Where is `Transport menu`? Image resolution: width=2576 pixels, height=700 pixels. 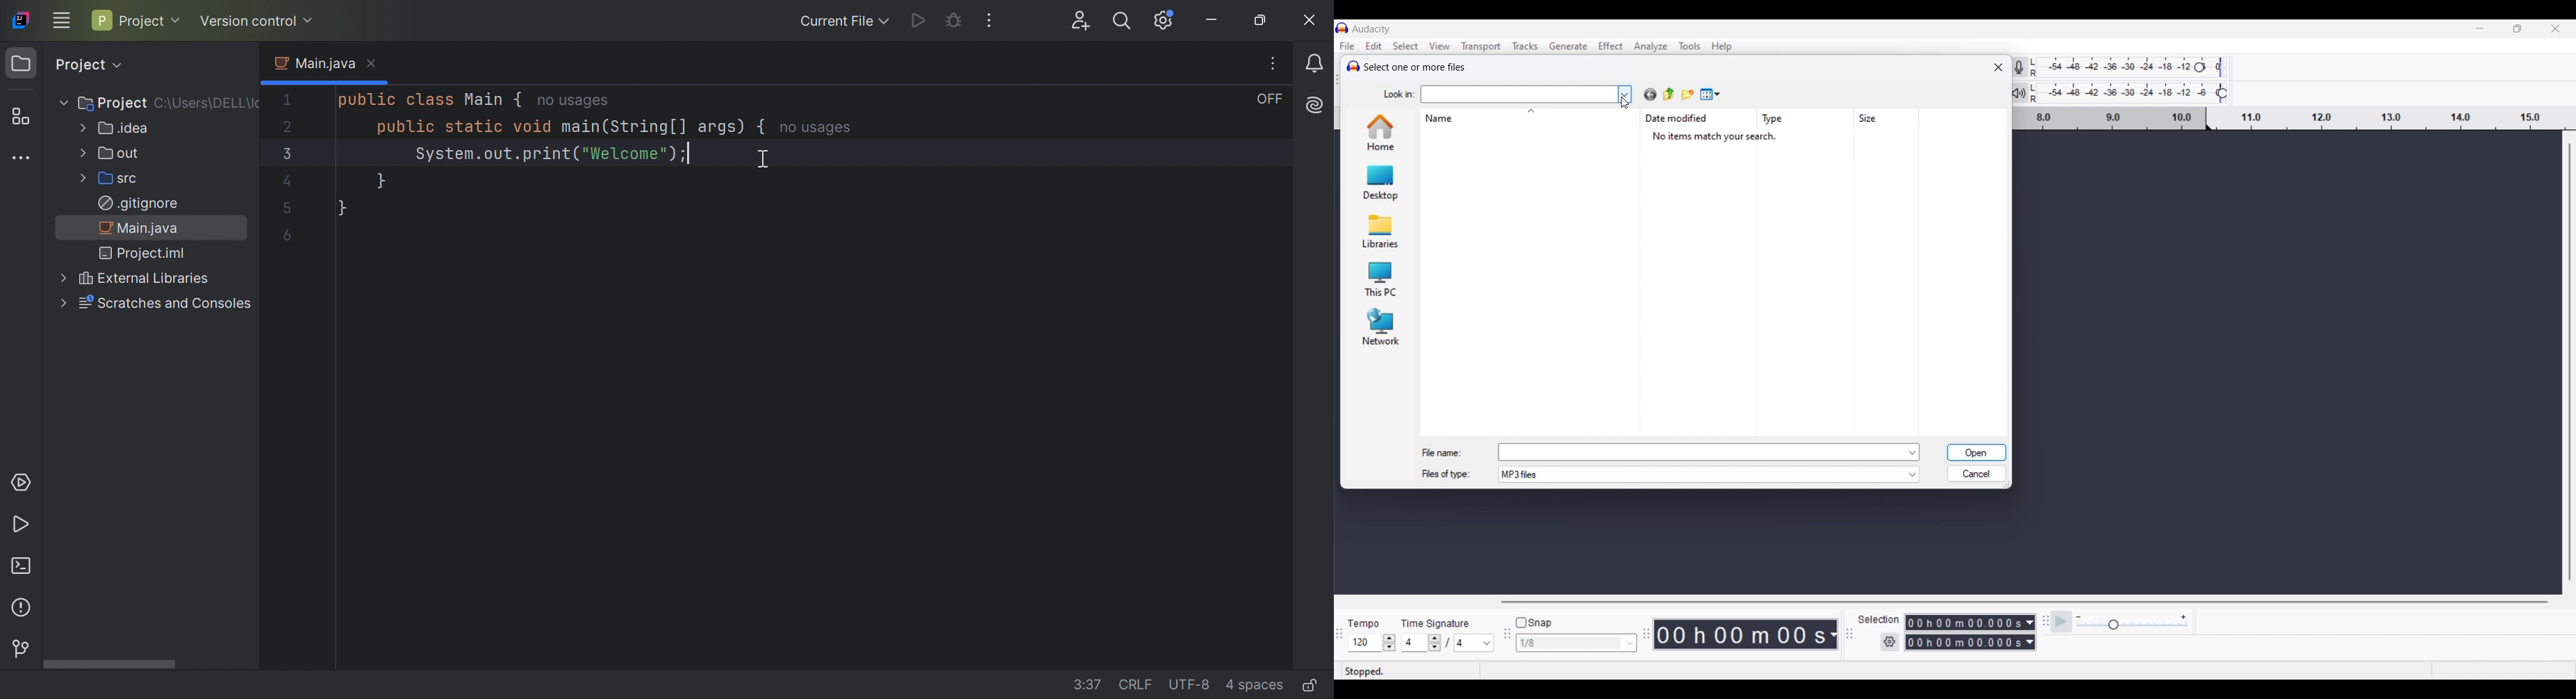 Transport menu is located at coordinates (1481, 46).